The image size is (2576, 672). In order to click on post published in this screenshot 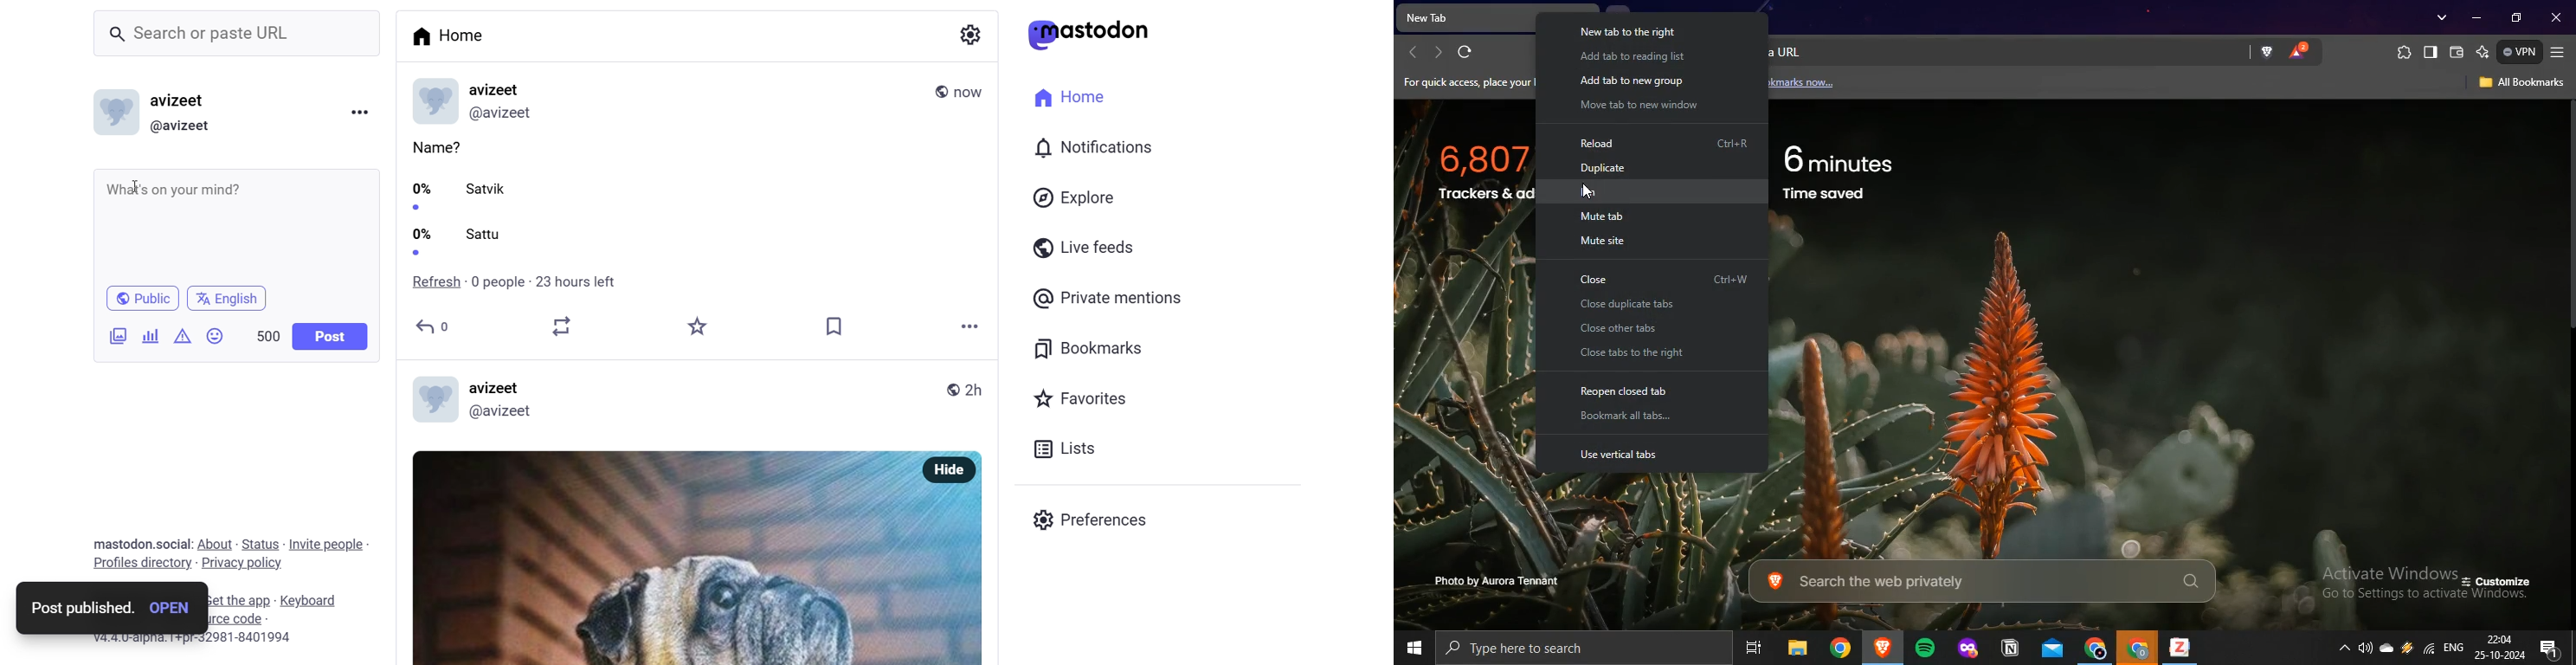, I will do `click(80, 607)`.